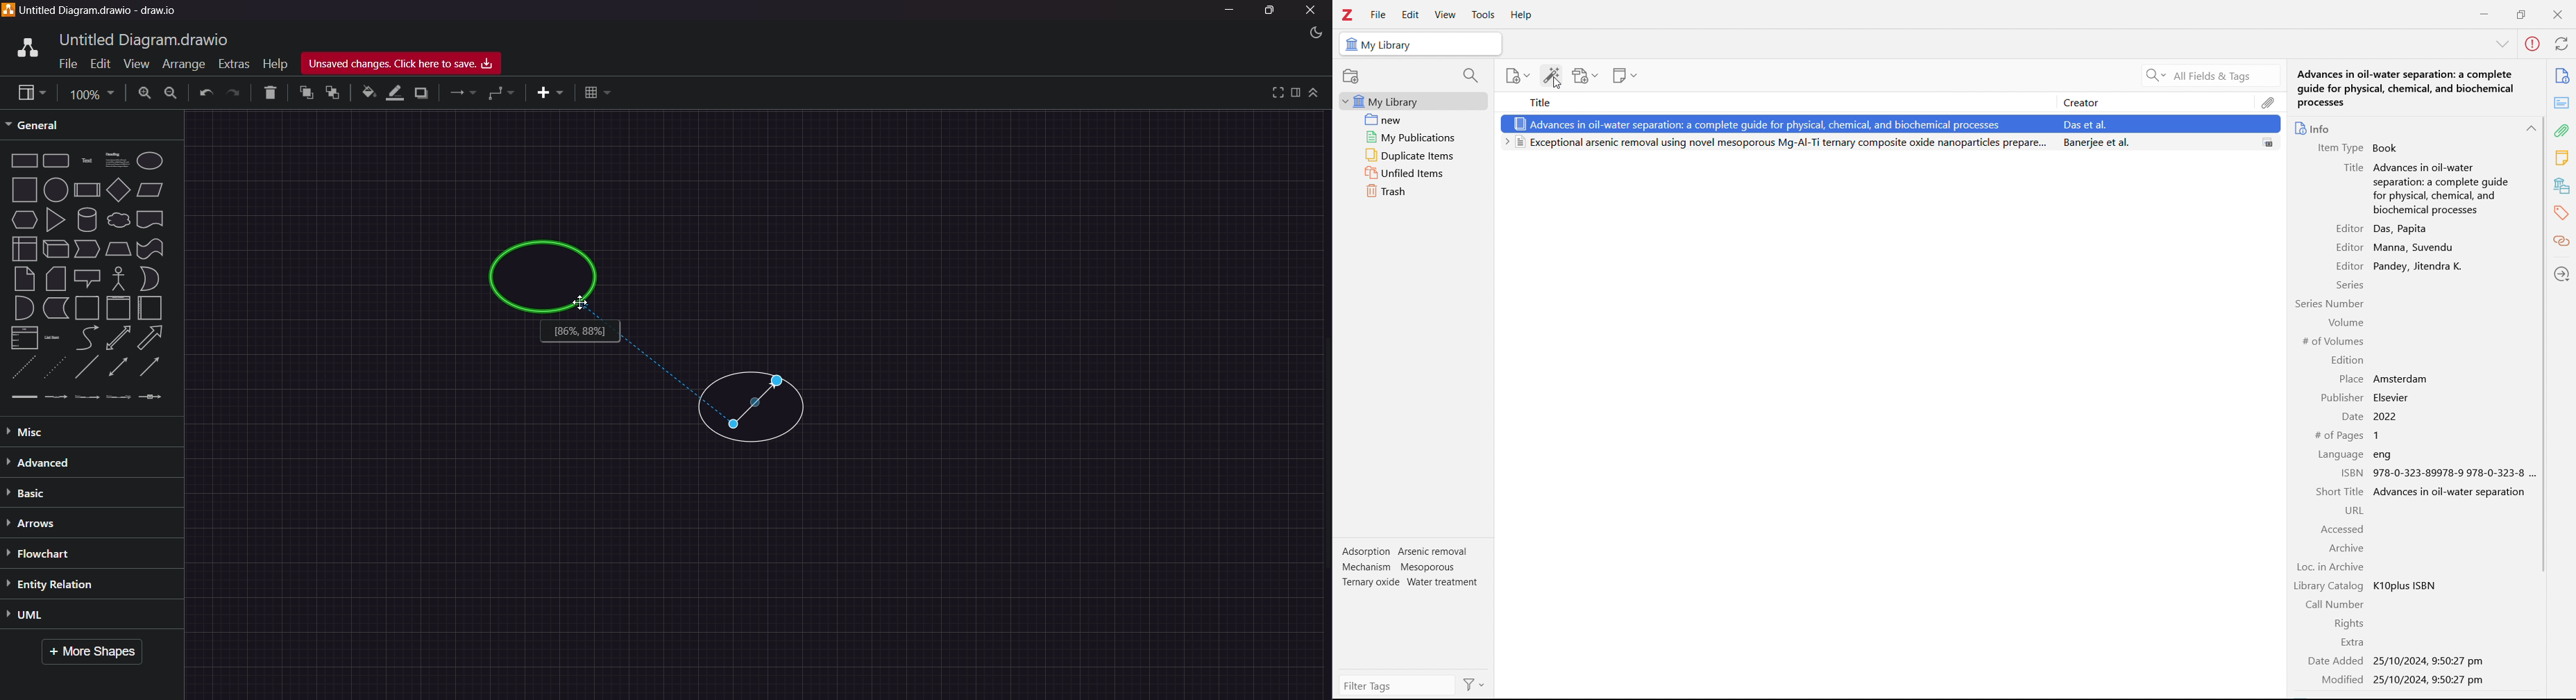 This screenshot has width=2576, height=700. Describe the element at coordinates (2388, 148) in the screenshot. I see `book` at that location.